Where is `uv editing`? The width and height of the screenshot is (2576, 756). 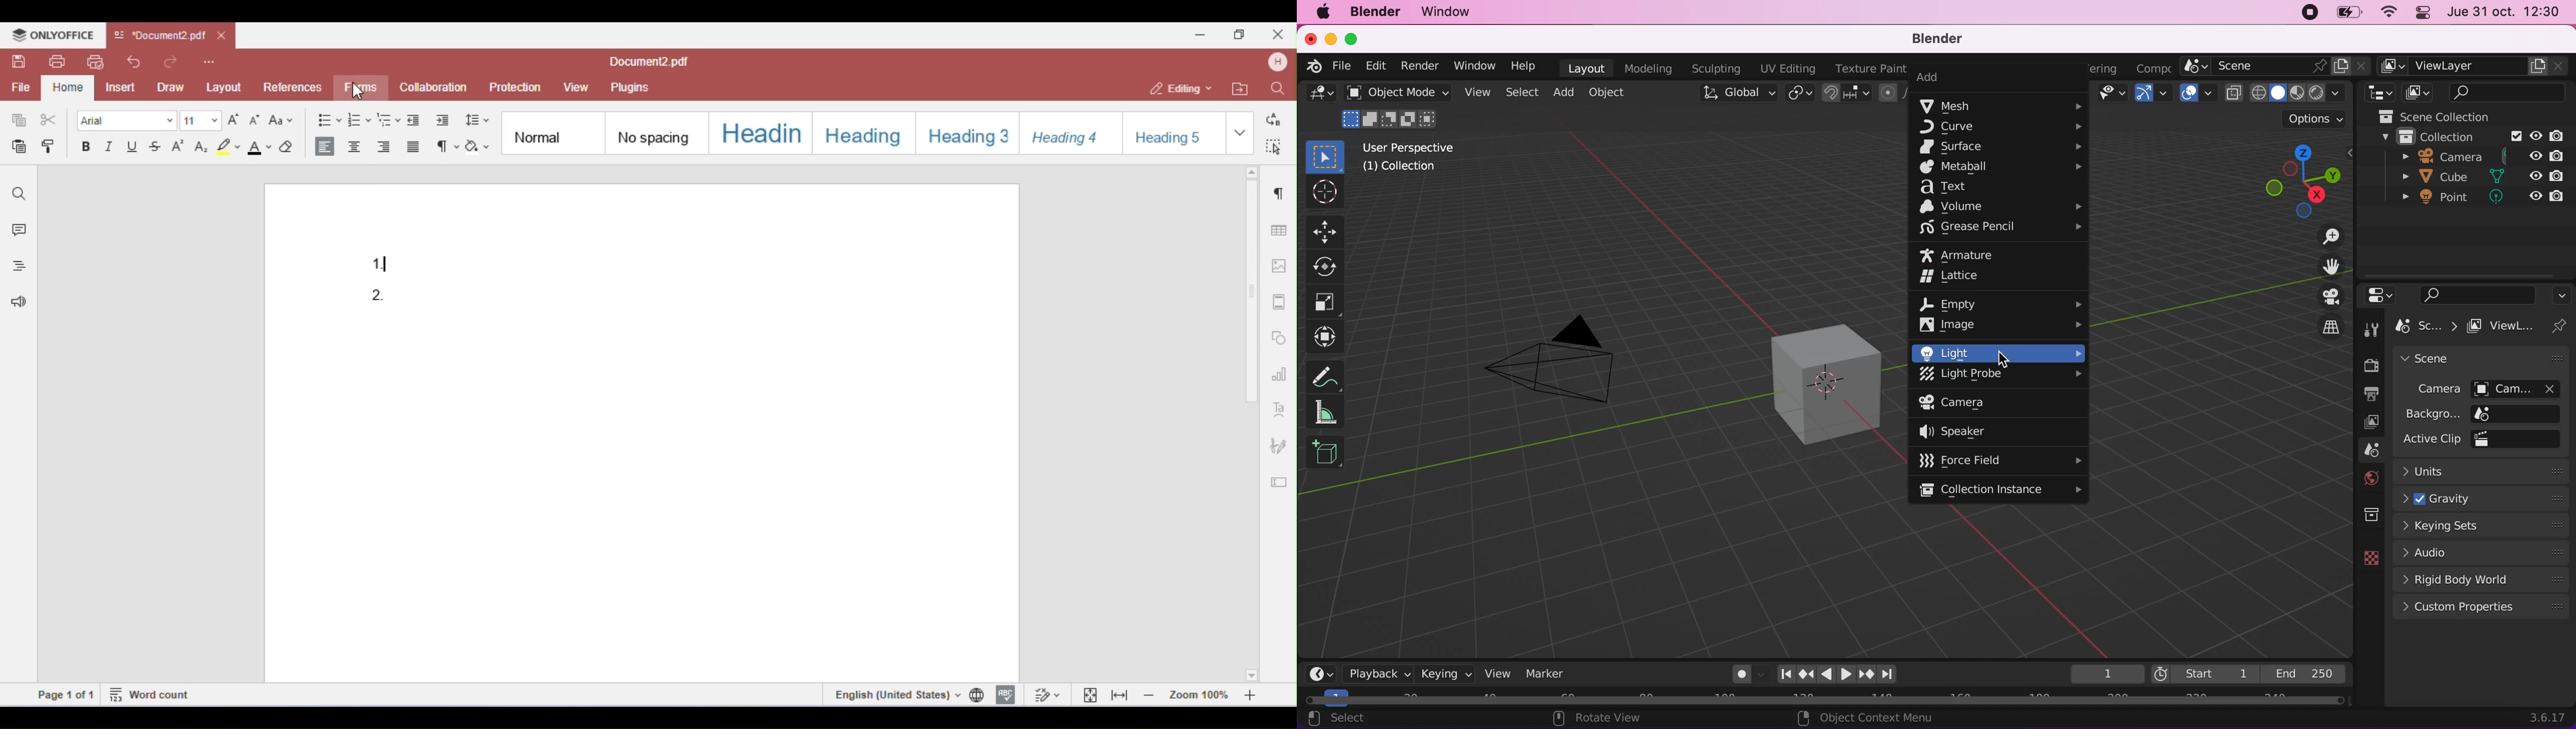 uv editing is located at coordinates (1789, 70).